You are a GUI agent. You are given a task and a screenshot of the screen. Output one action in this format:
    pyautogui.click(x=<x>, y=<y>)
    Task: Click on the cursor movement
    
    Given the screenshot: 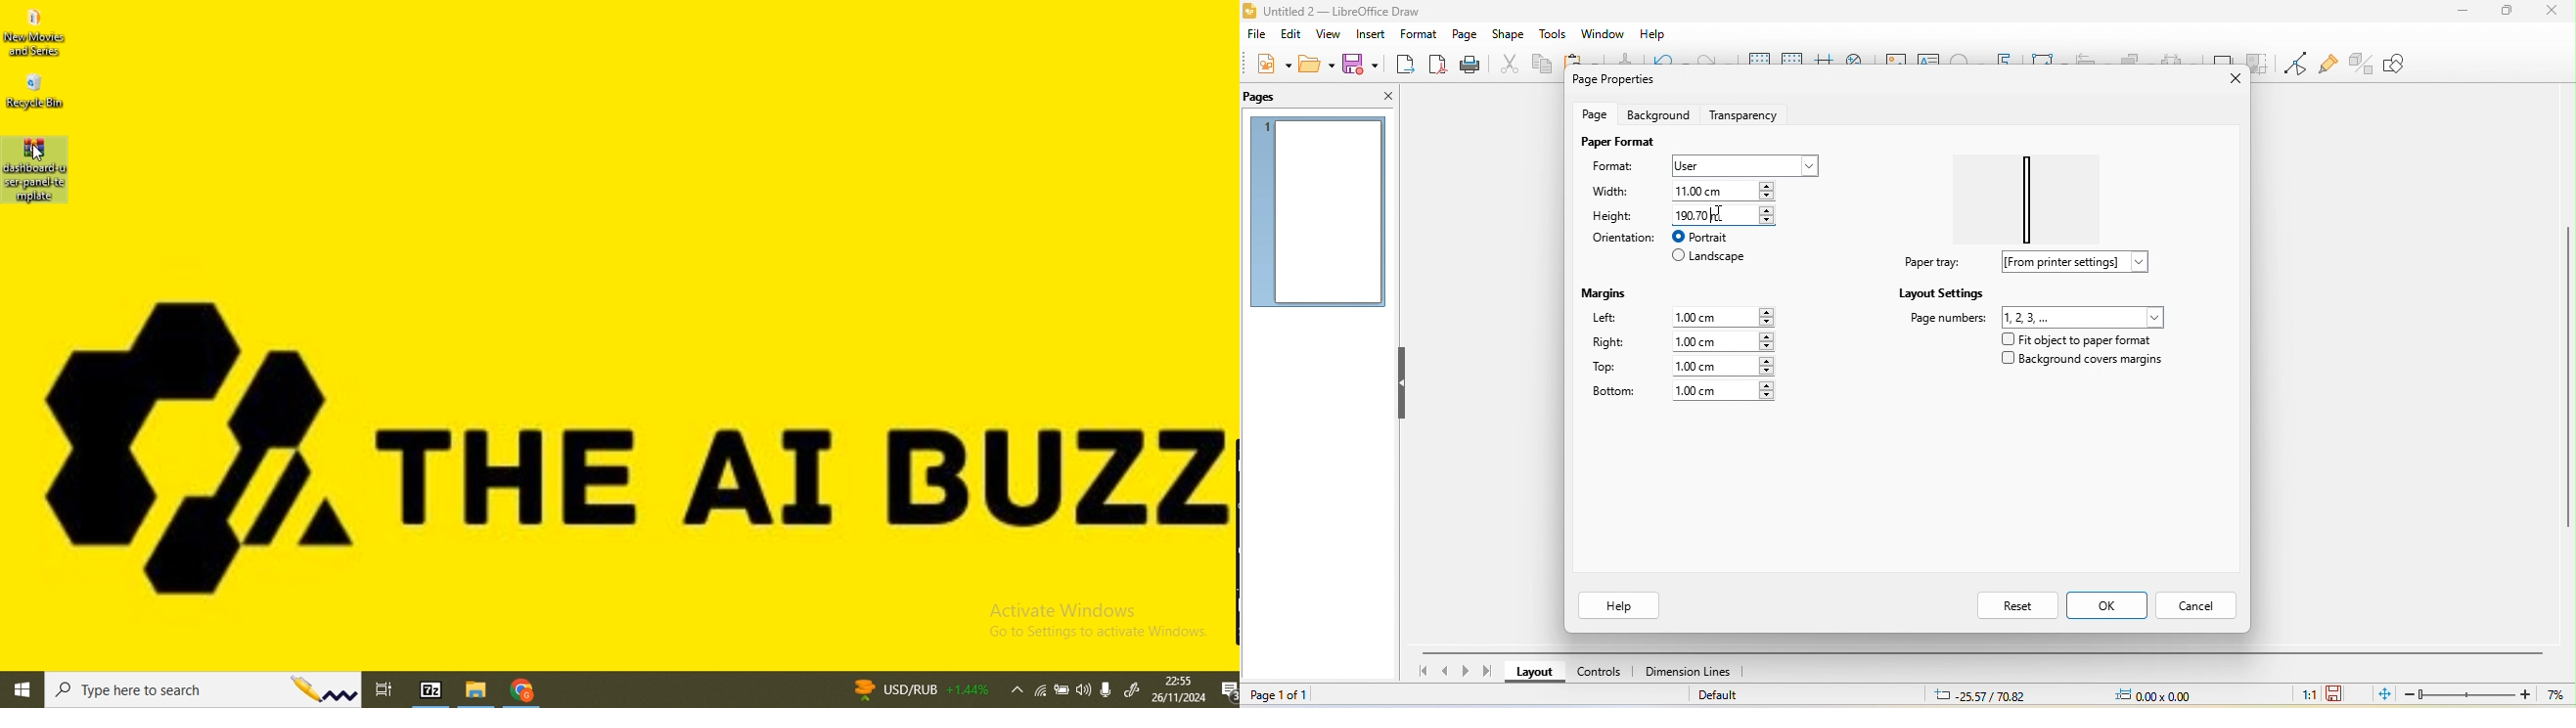 What is the action you would take?
    pyautogui.click(x=1727, y=214)
    